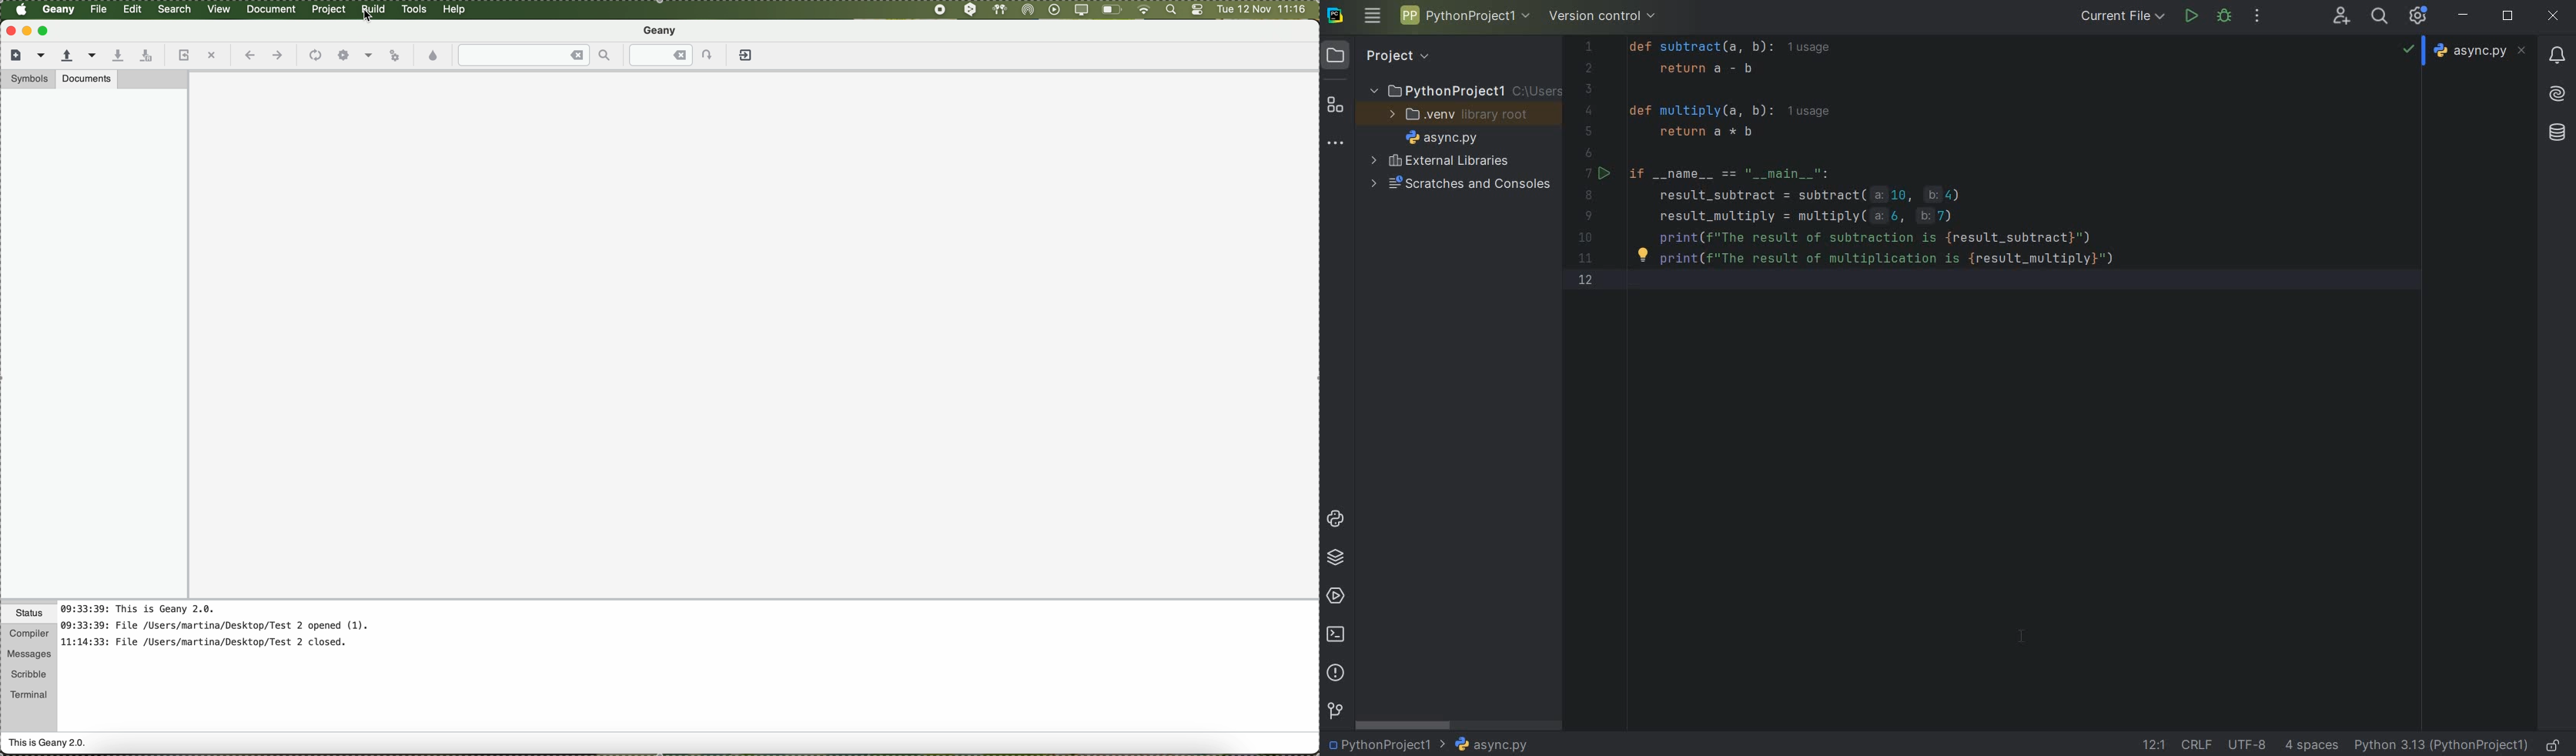 This screenshot has height=756, width=2576. I want to click on find the entered text in the current file, so click(536, 55).